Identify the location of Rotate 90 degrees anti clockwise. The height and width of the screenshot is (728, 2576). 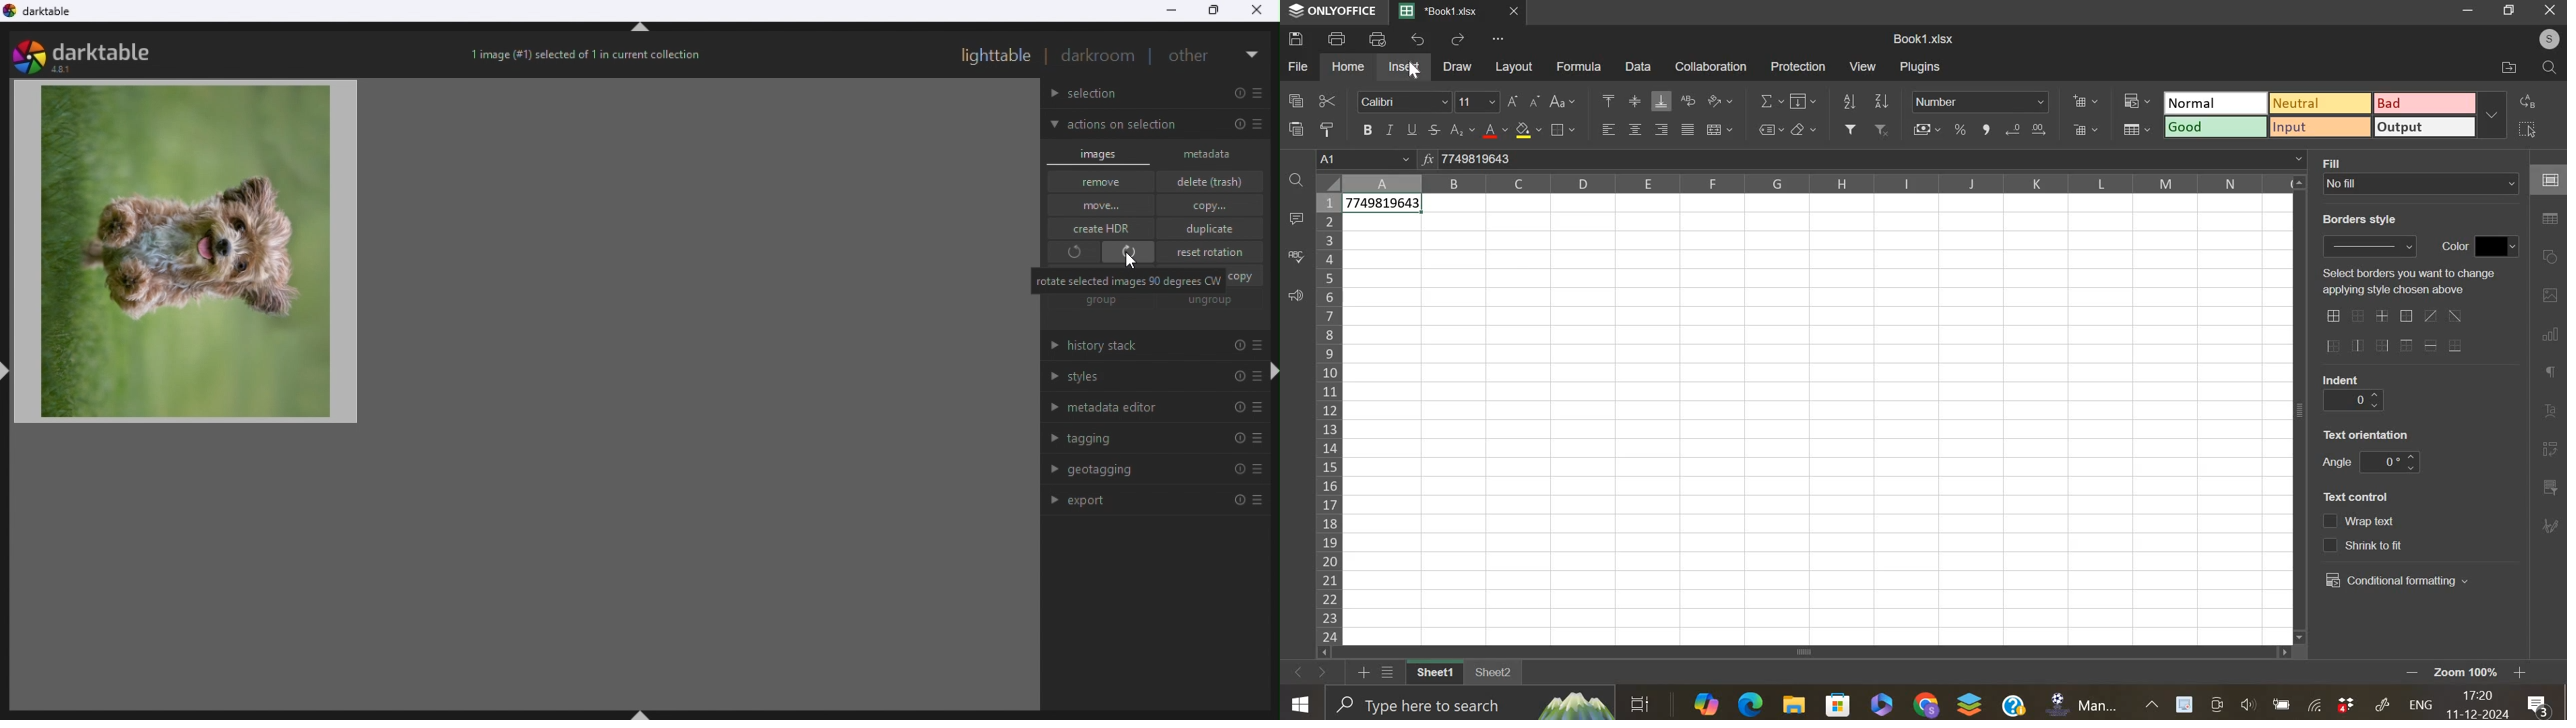
(1071, 254).